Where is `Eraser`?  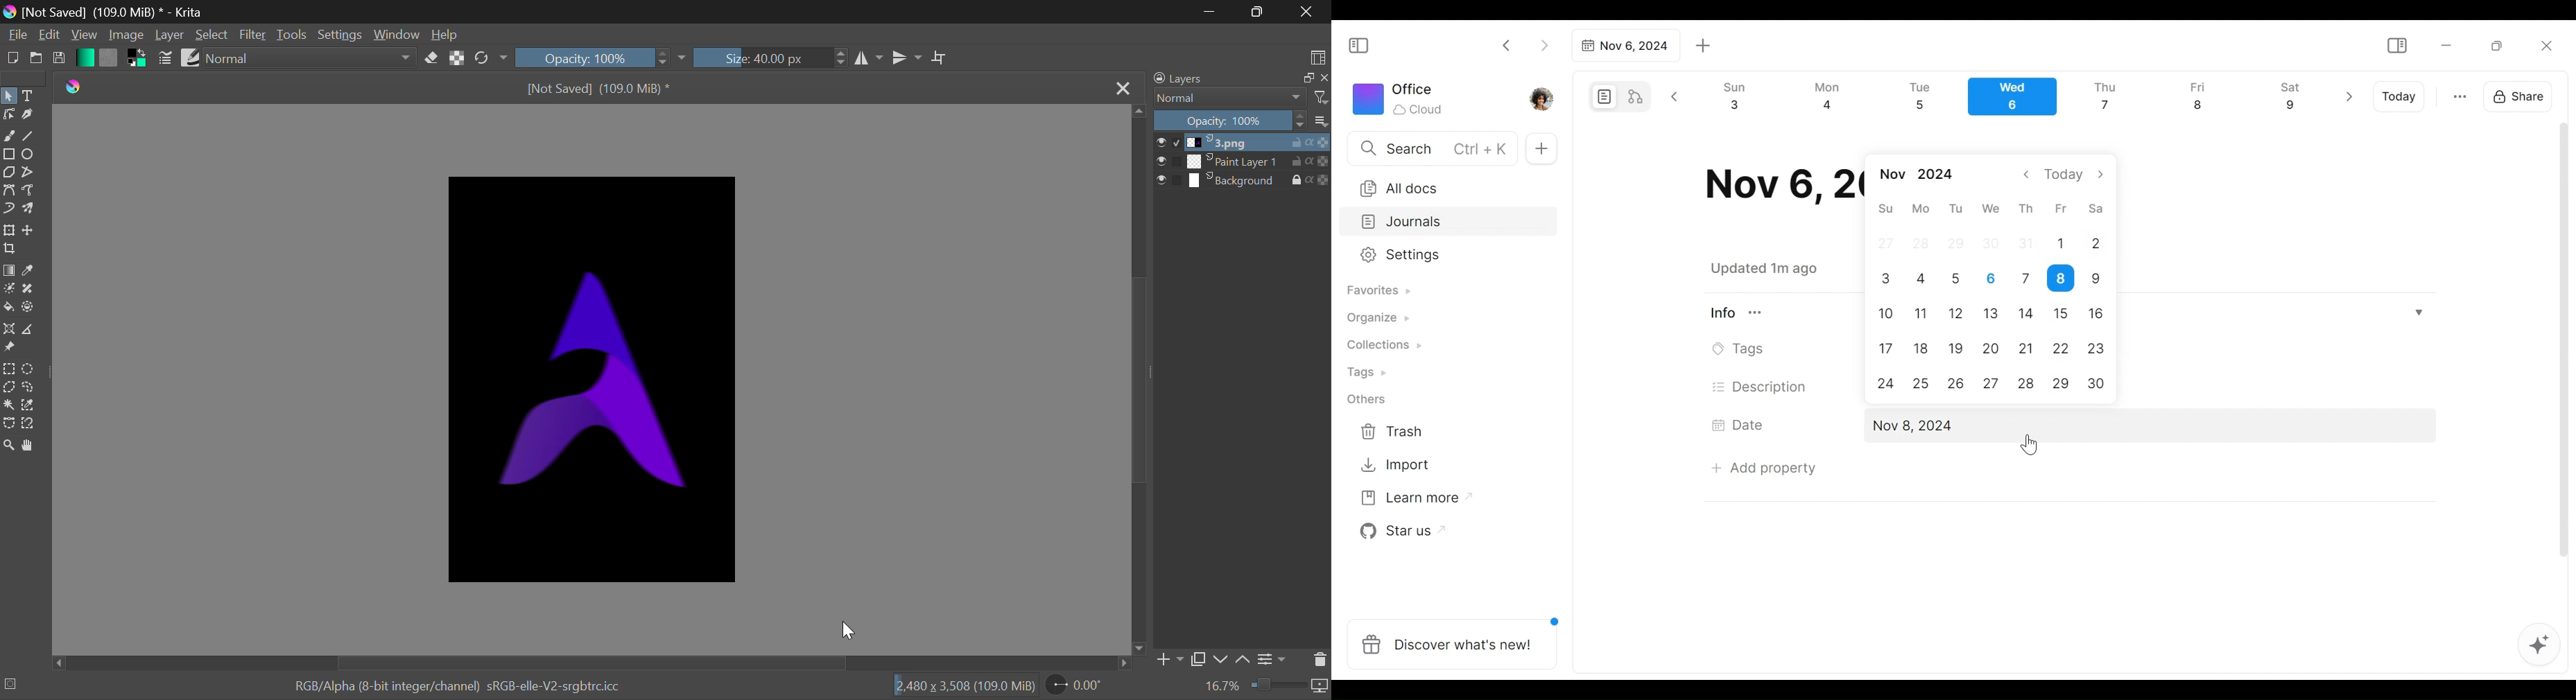 Eraser is located at coordinates (432, 58).